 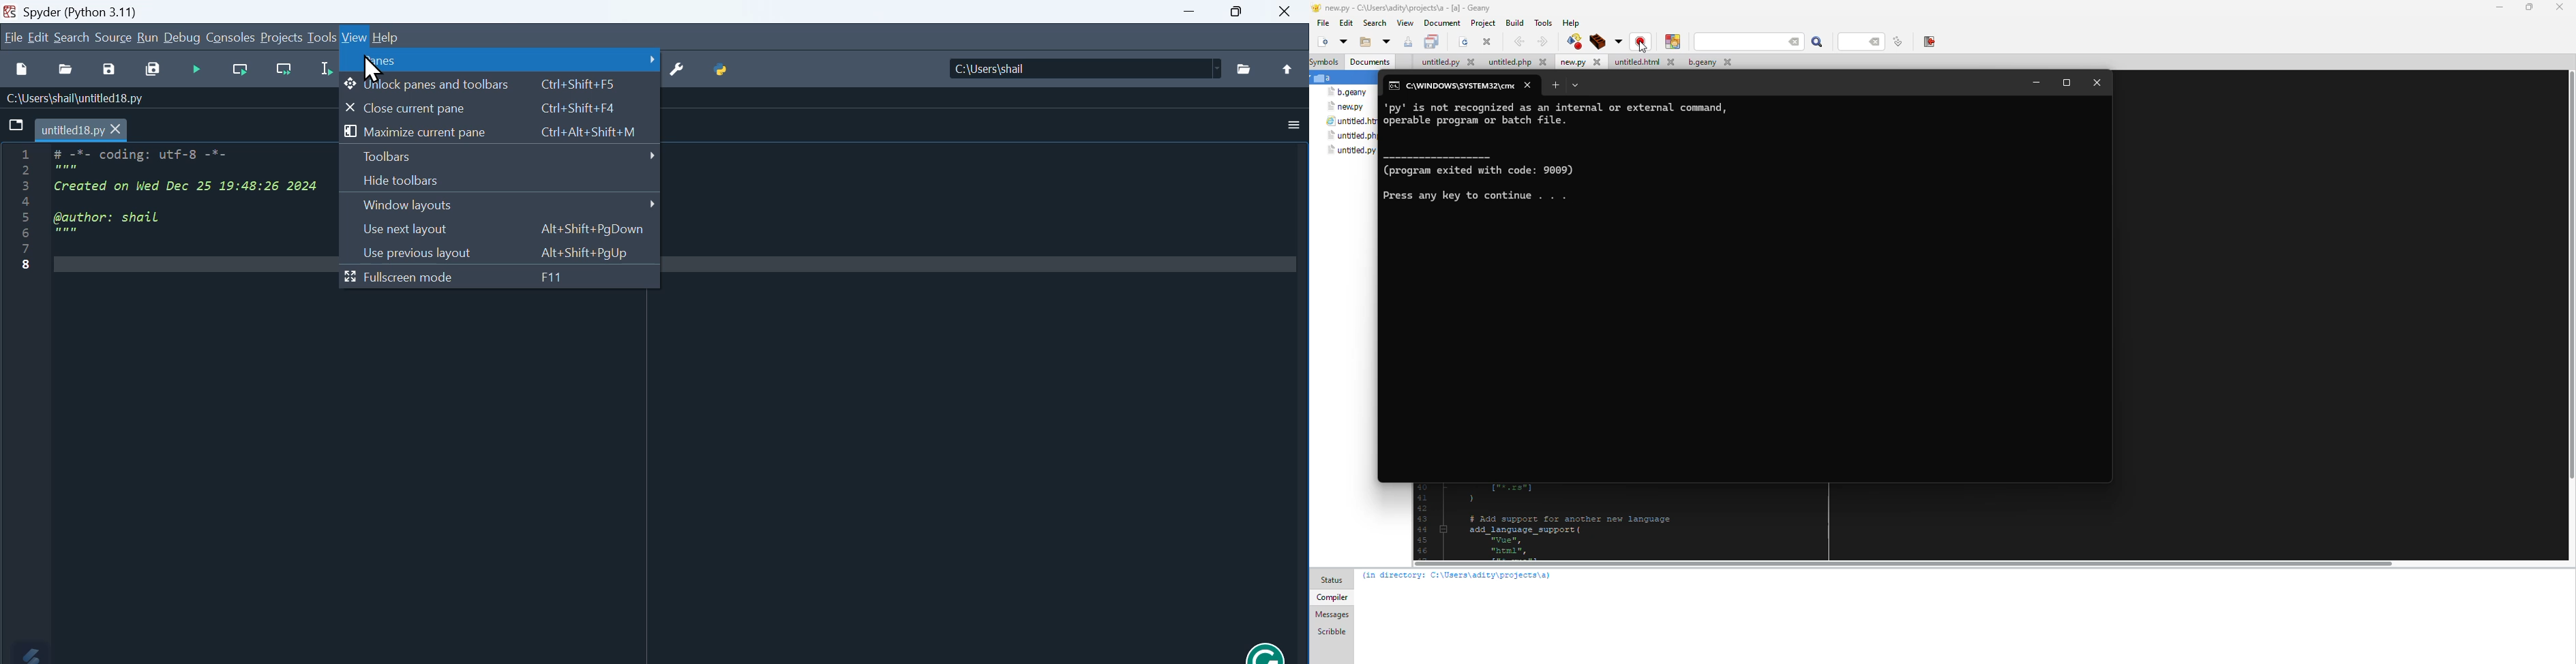 What do you see at coordinates (356, 36) in the screenshot?
I see `view` at bounding box center [356, 36].